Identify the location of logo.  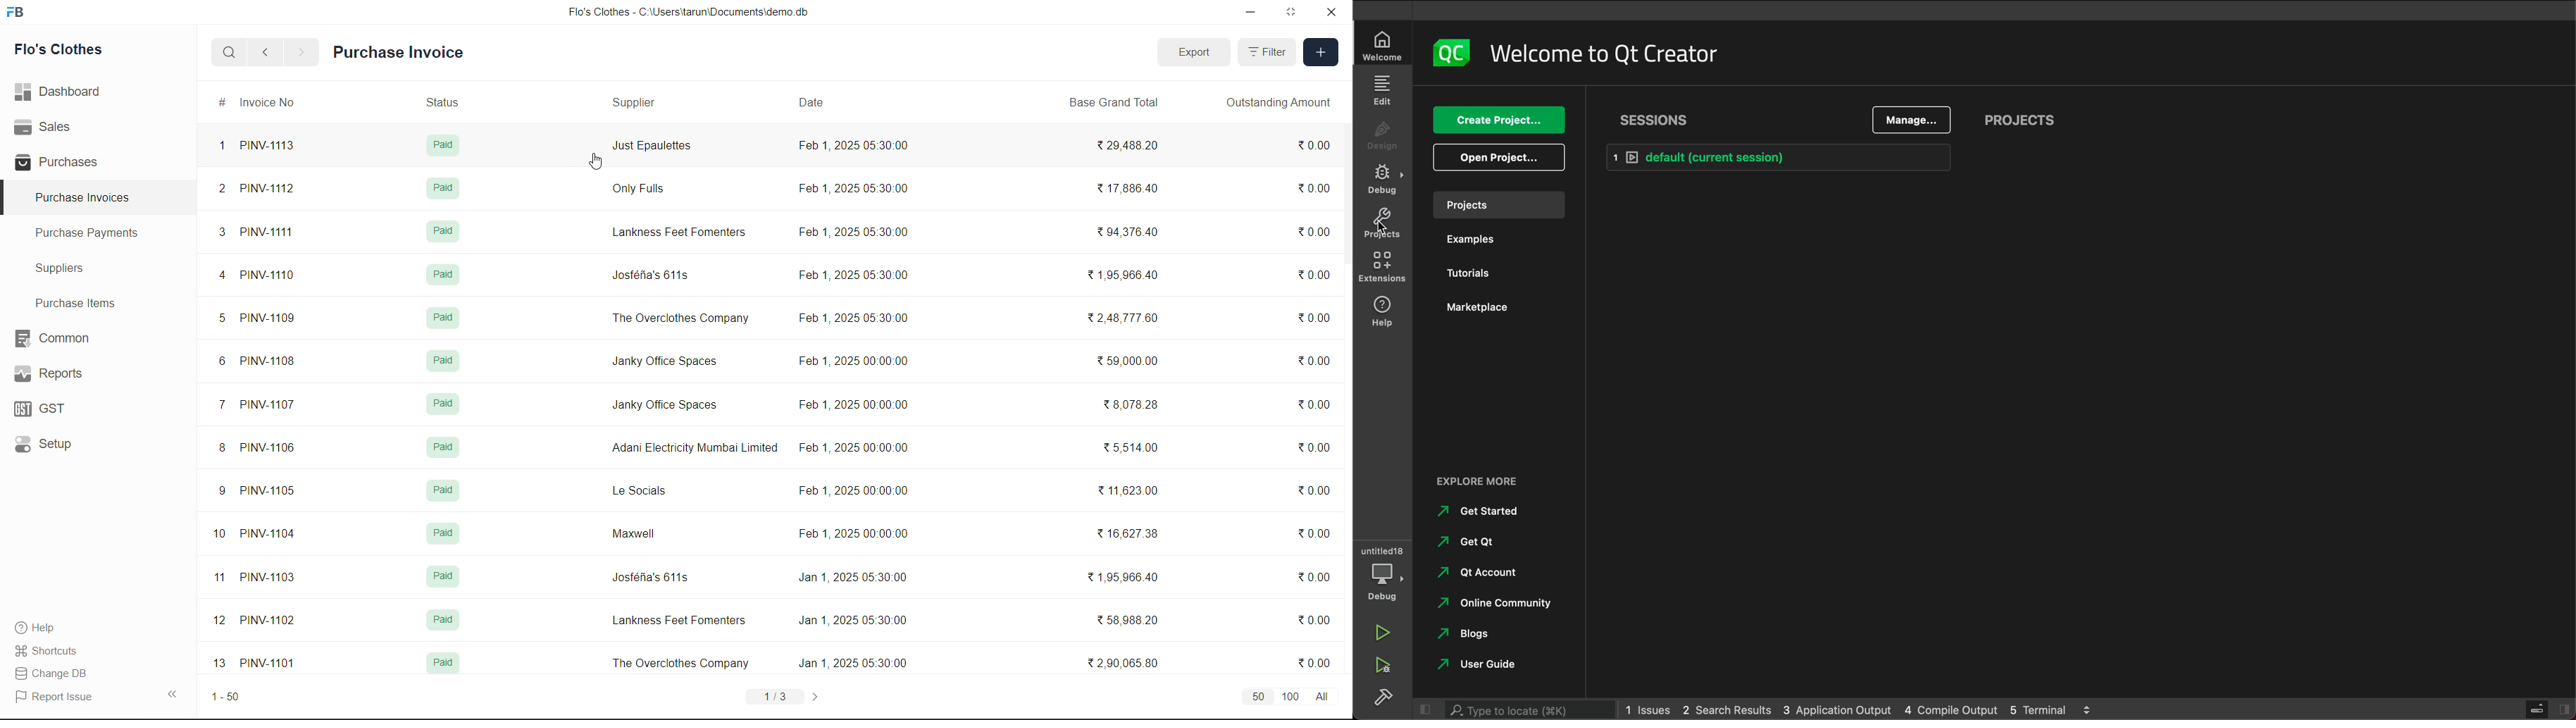
(18, 13).